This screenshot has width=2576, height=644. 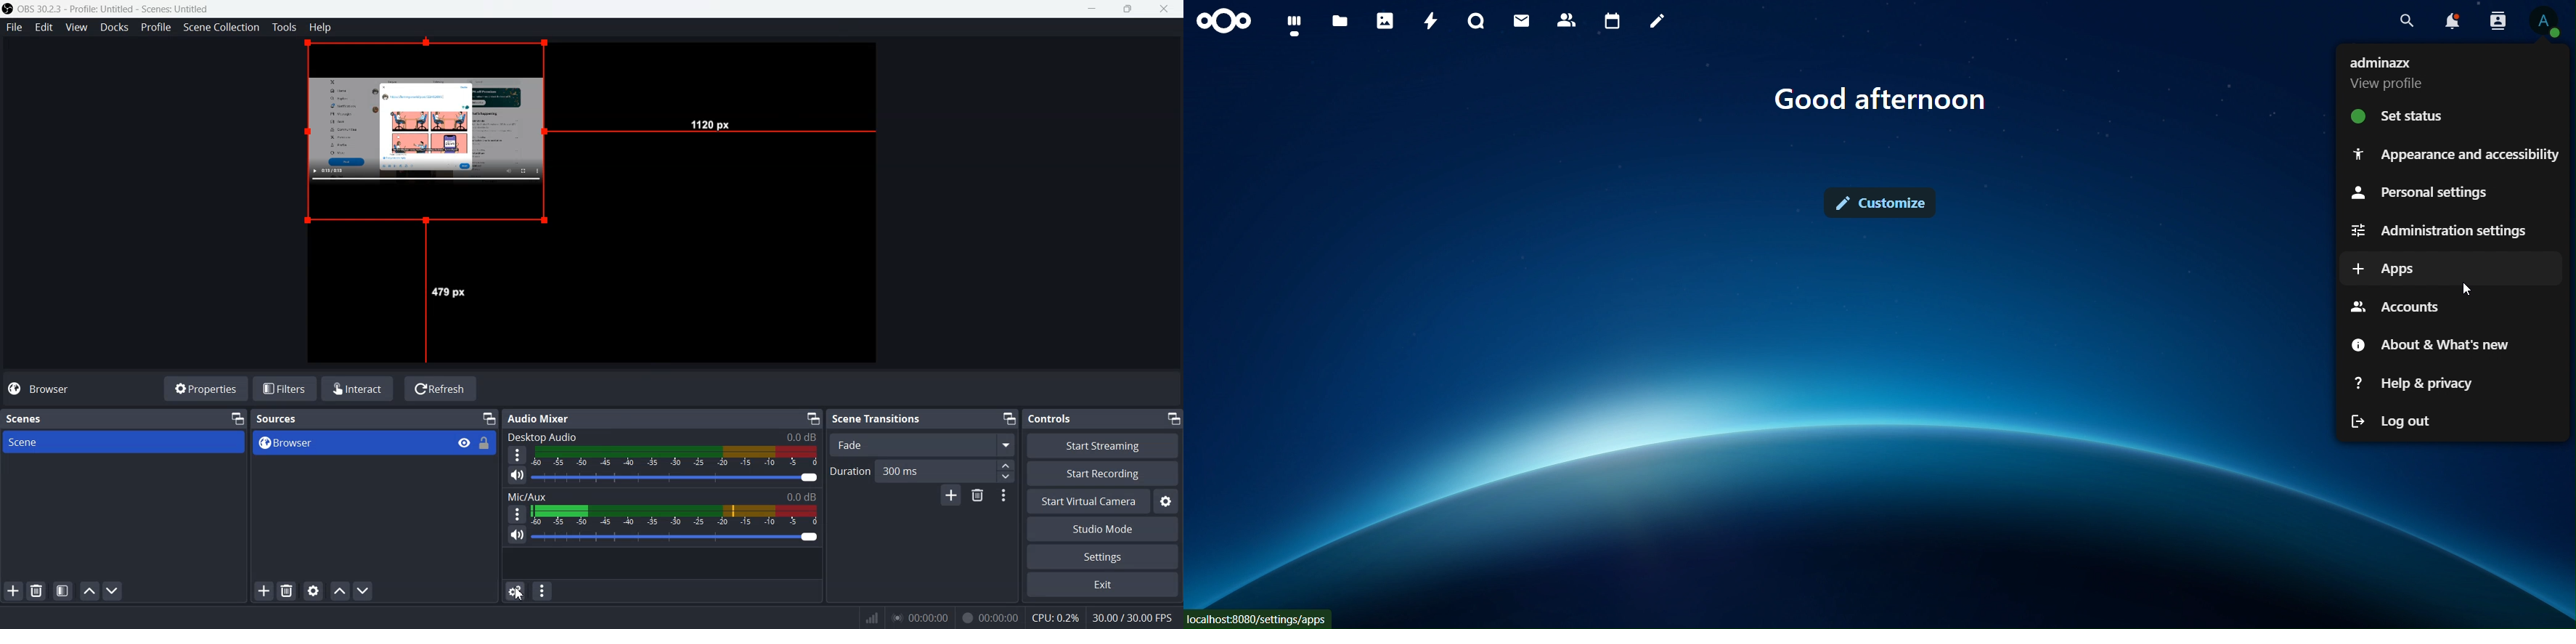 What do you see at coordinates (1010, 417) in the screenshot?
I see `Minimize` at bounding box center [1010, 417].